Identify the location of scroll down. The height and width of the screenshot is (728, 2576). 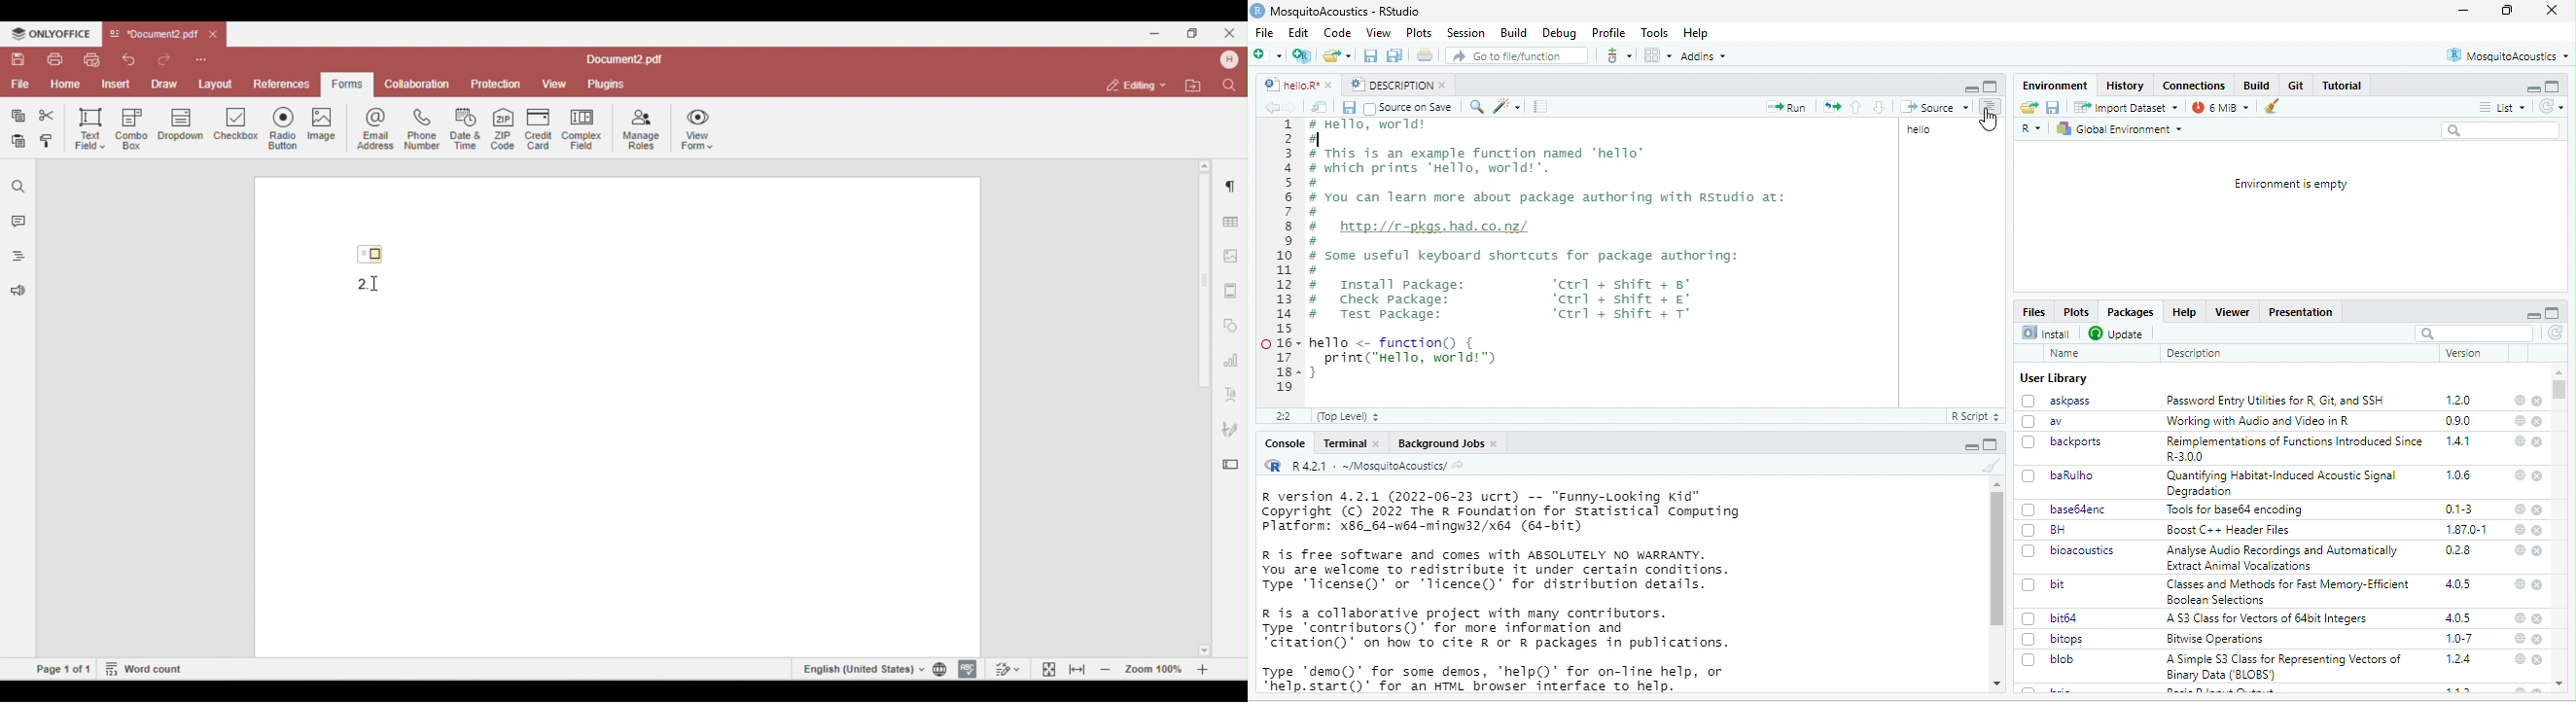
(1994, 684).